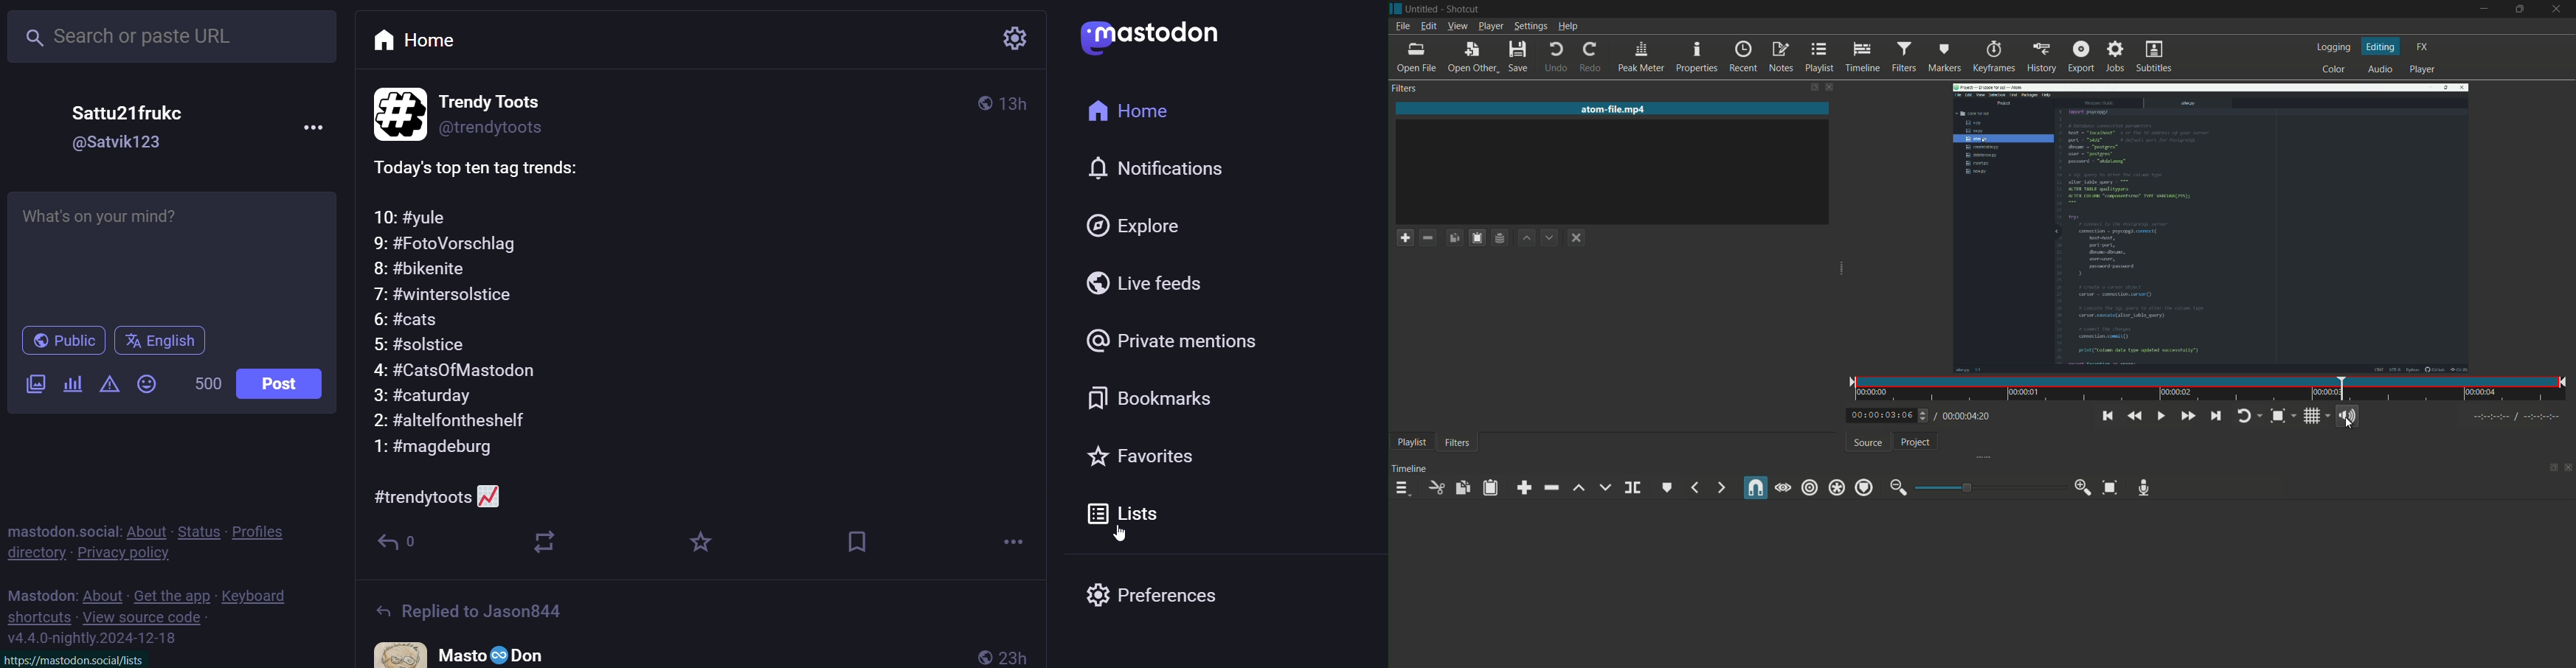  Describe the element at coordinates (1755, 488) in the screenshot. I see `snap` at that location.